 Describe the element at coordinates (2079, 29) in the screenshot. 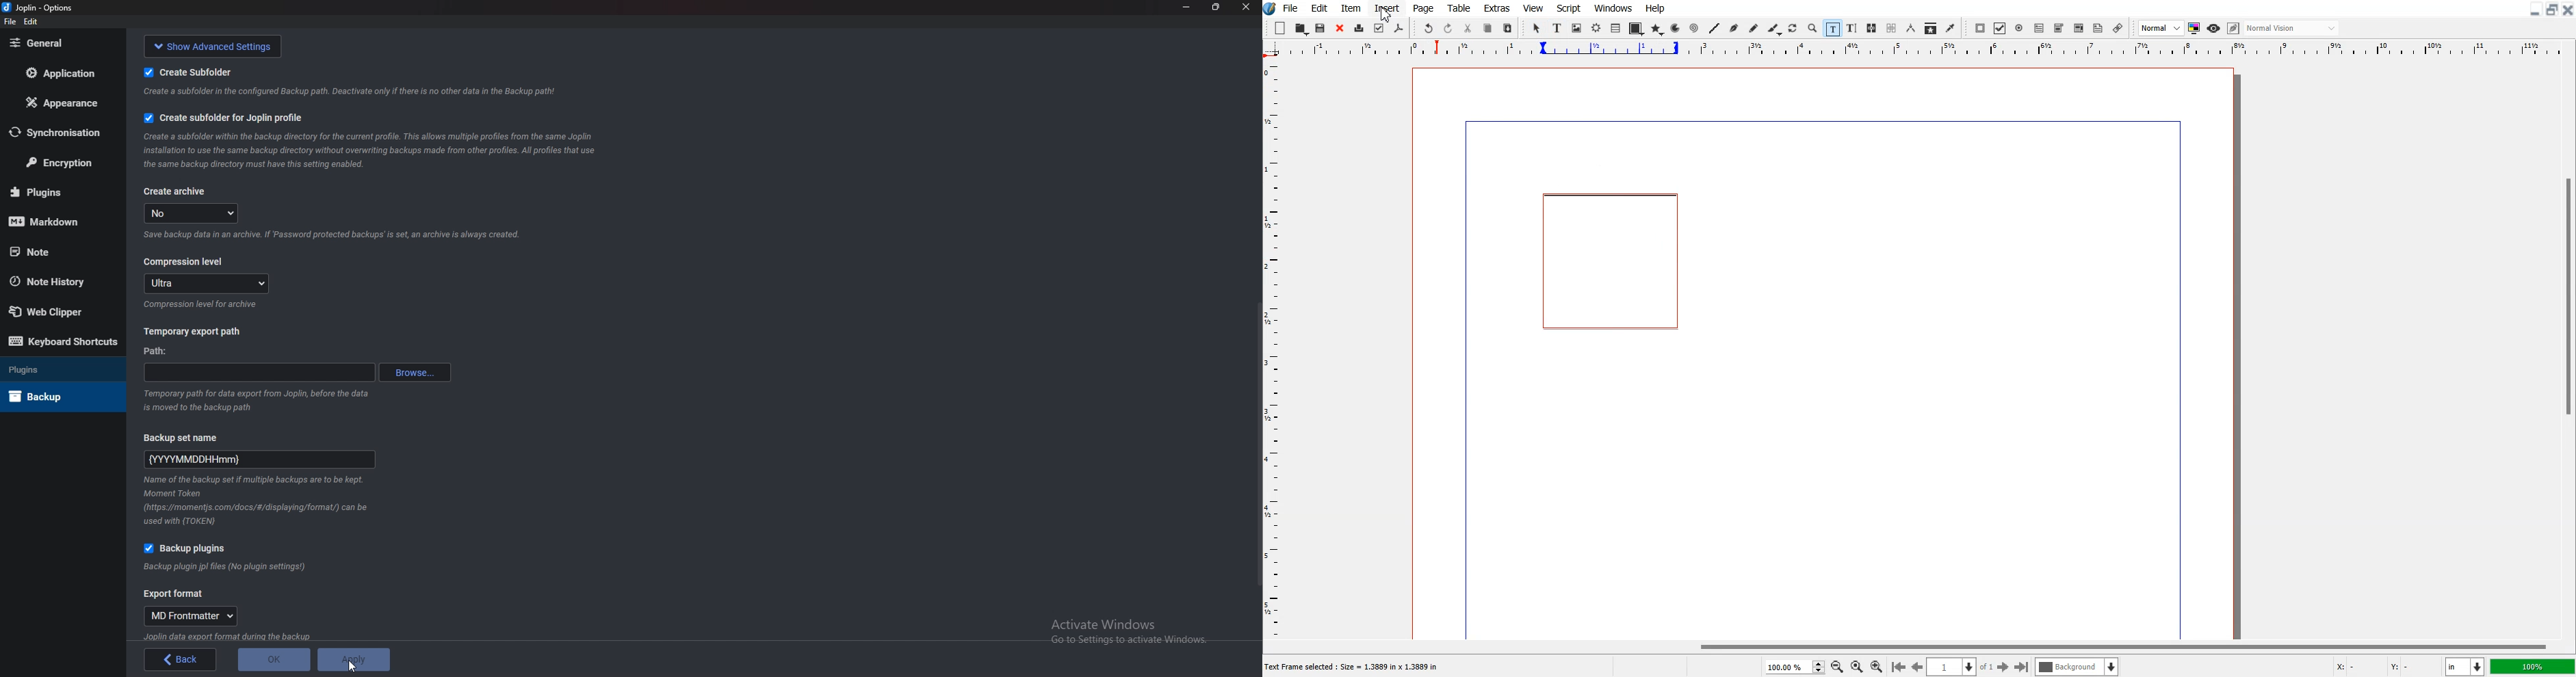

I see `PDF List Box` at that location.